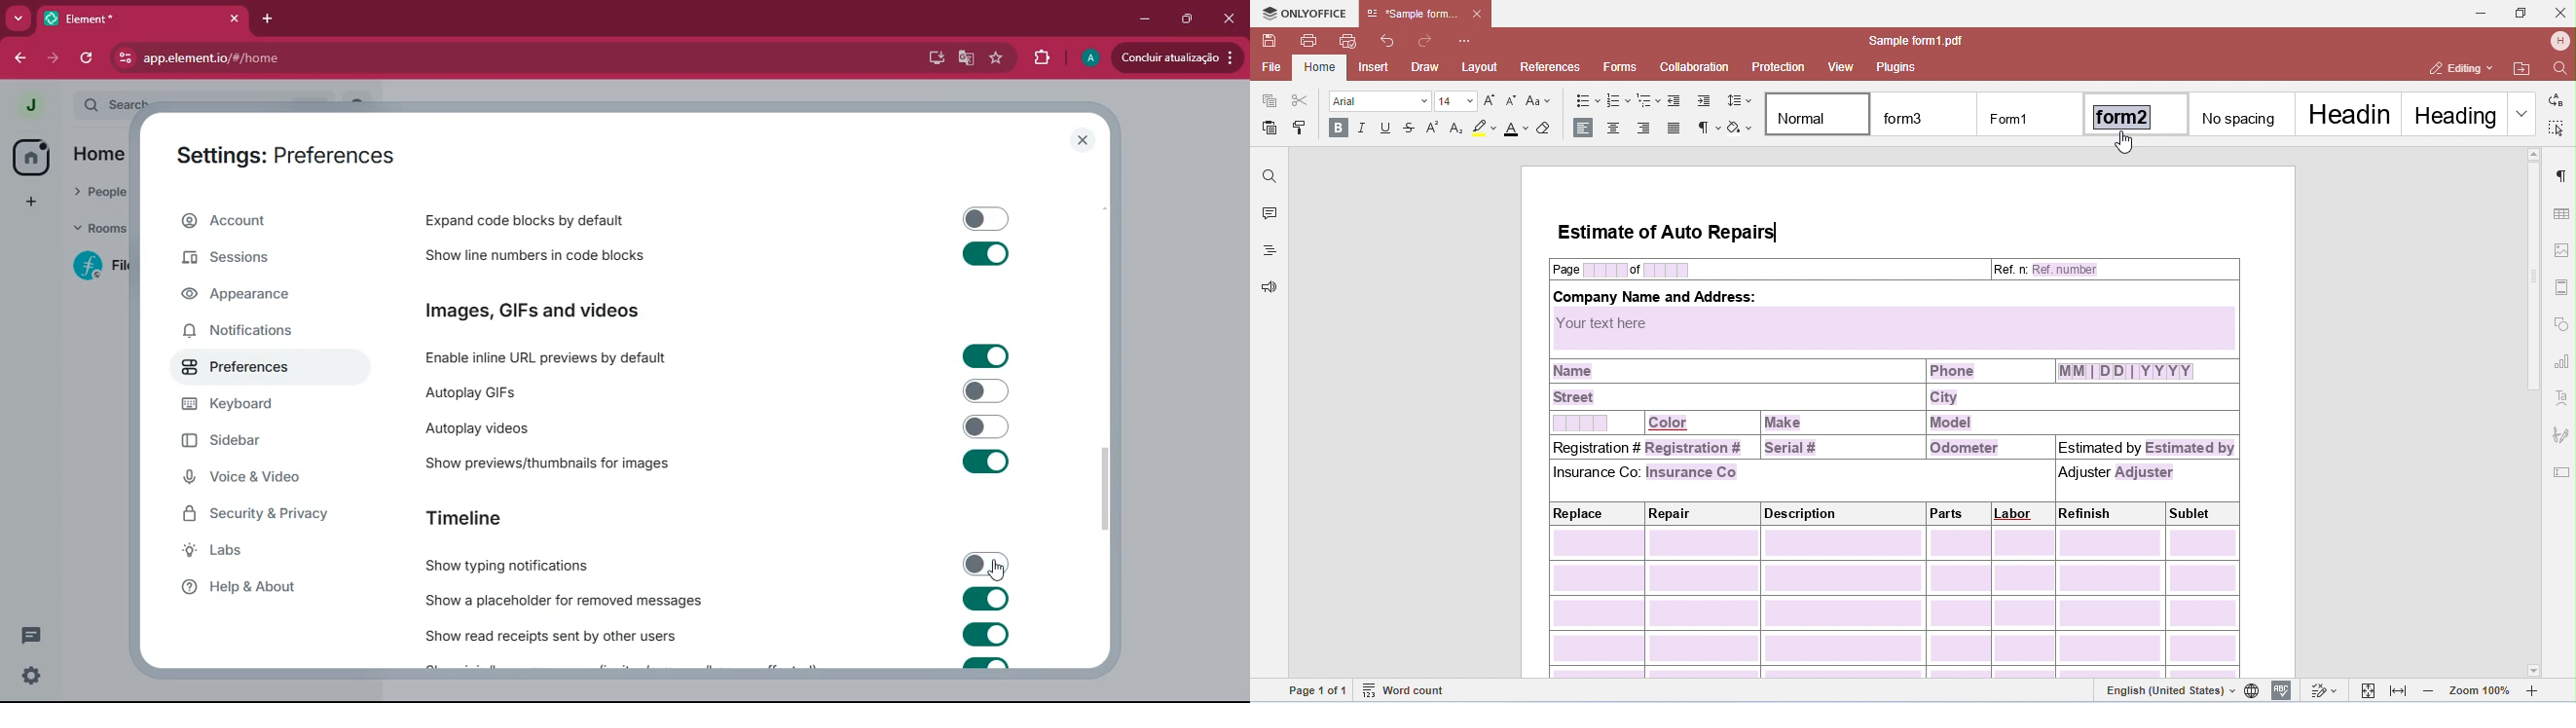  What do you see at coordinates (1144, 20) in the screenshot?
I see `minimize` at bounding box center [1144, 20].